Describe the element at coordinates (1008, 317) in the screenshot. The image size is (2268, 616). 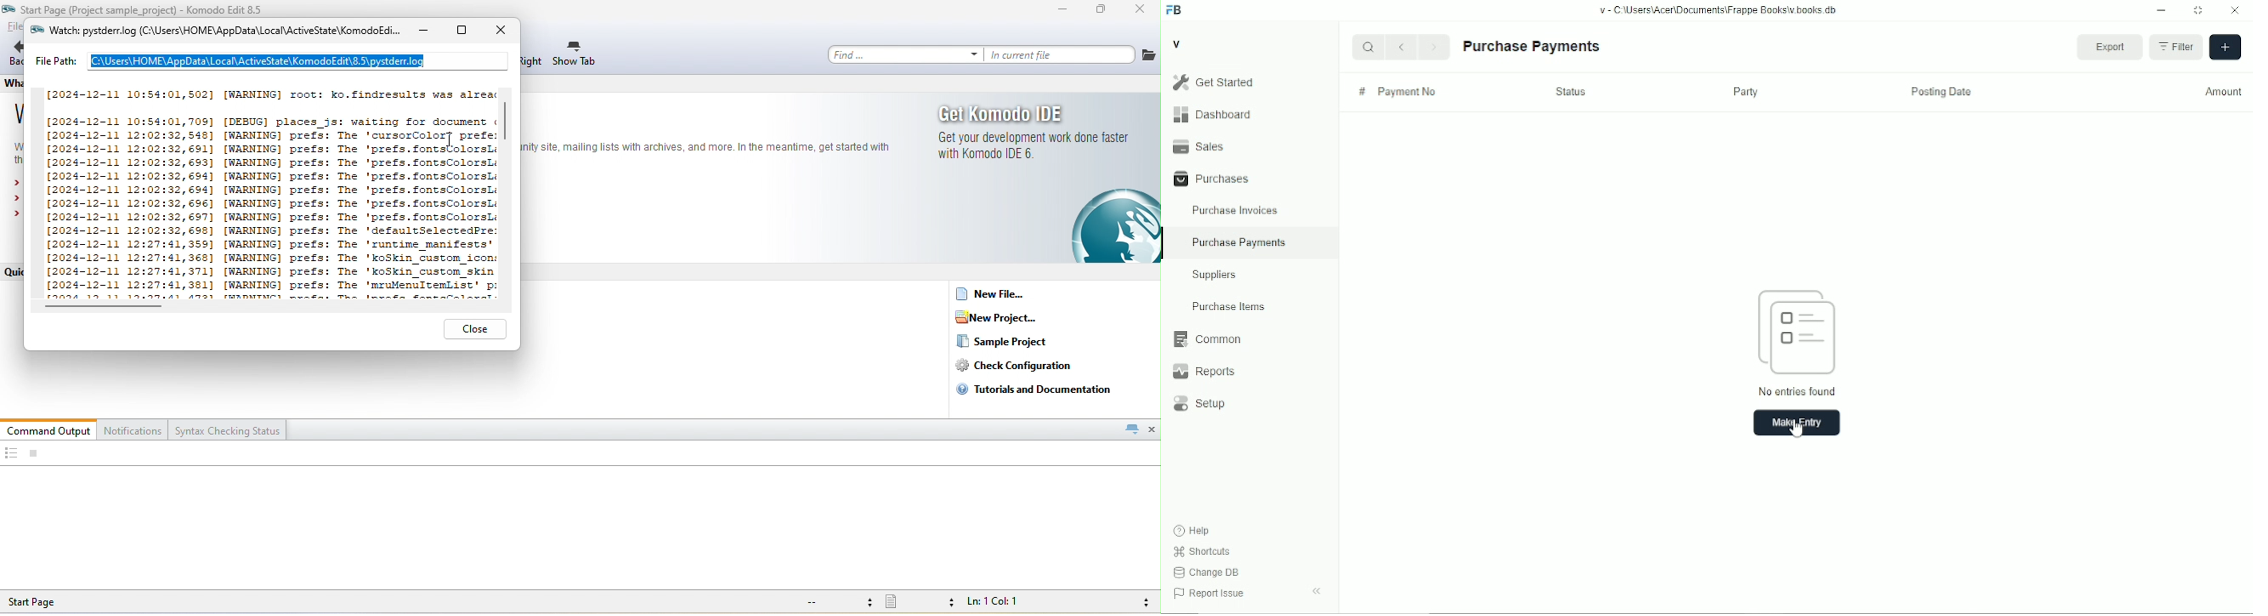
I see `new project` at that location.